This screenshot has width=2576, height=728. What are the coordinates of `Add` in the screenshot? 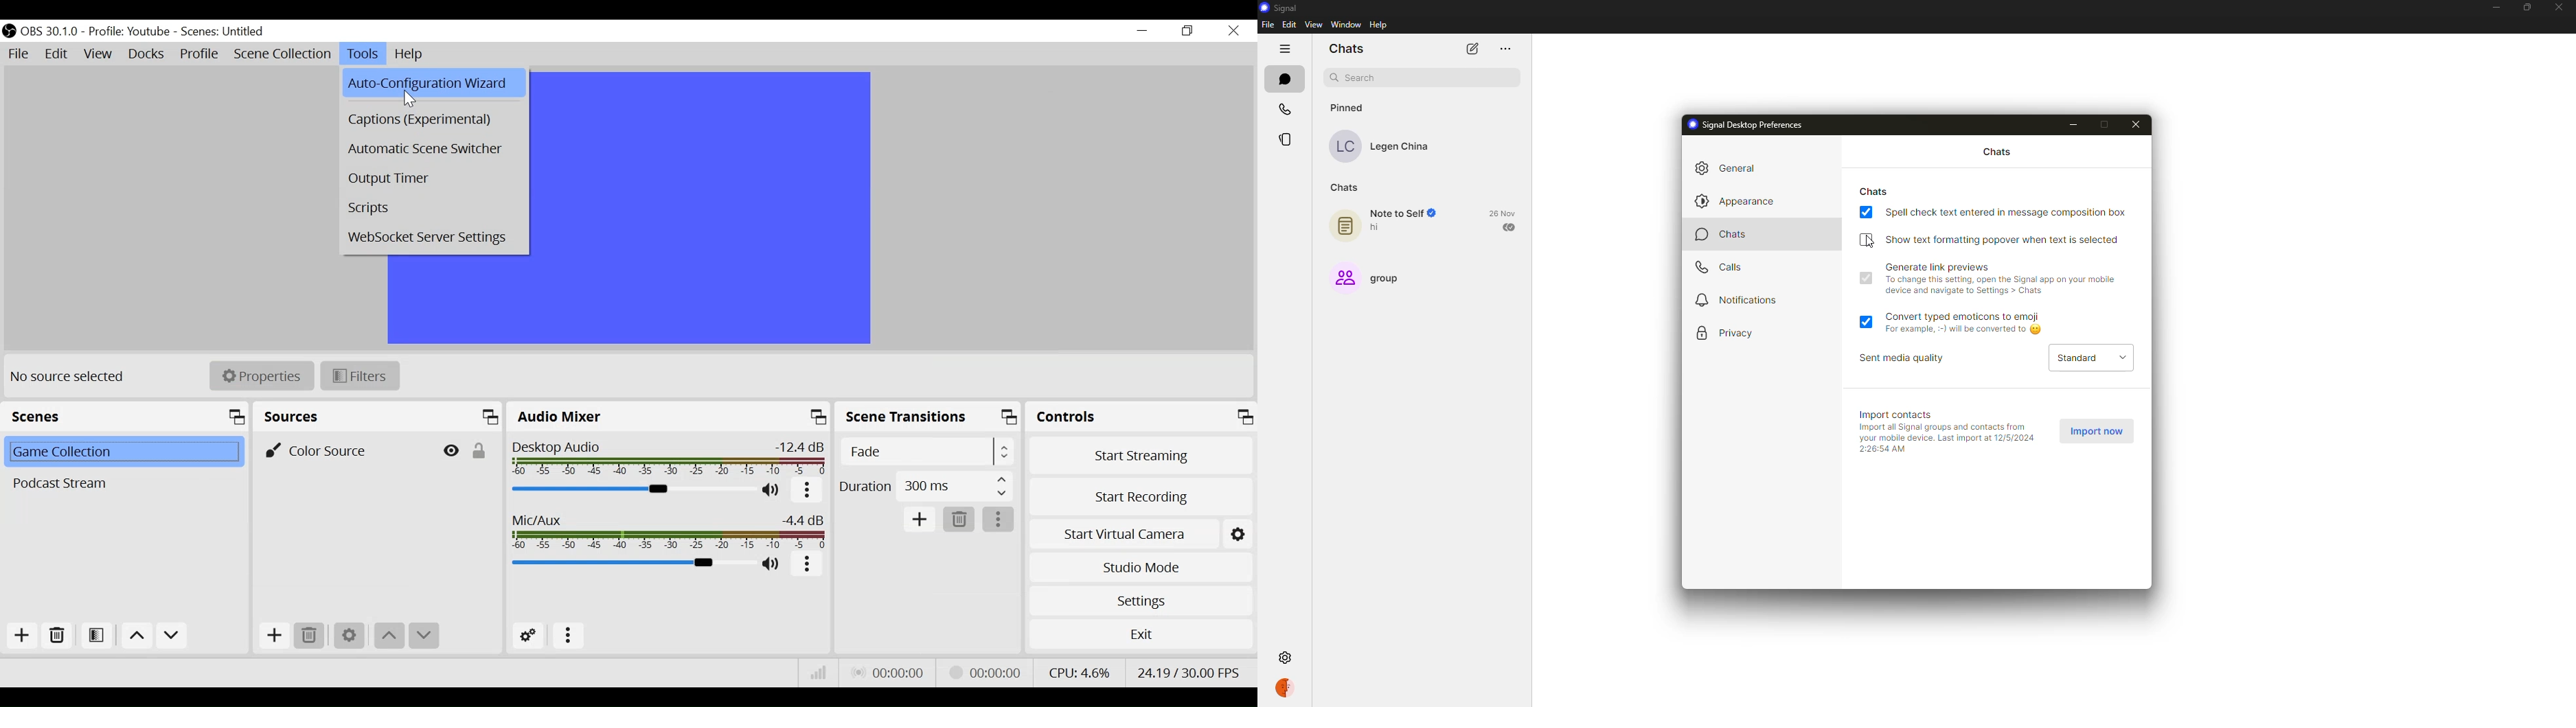 It's located at (22, 636).